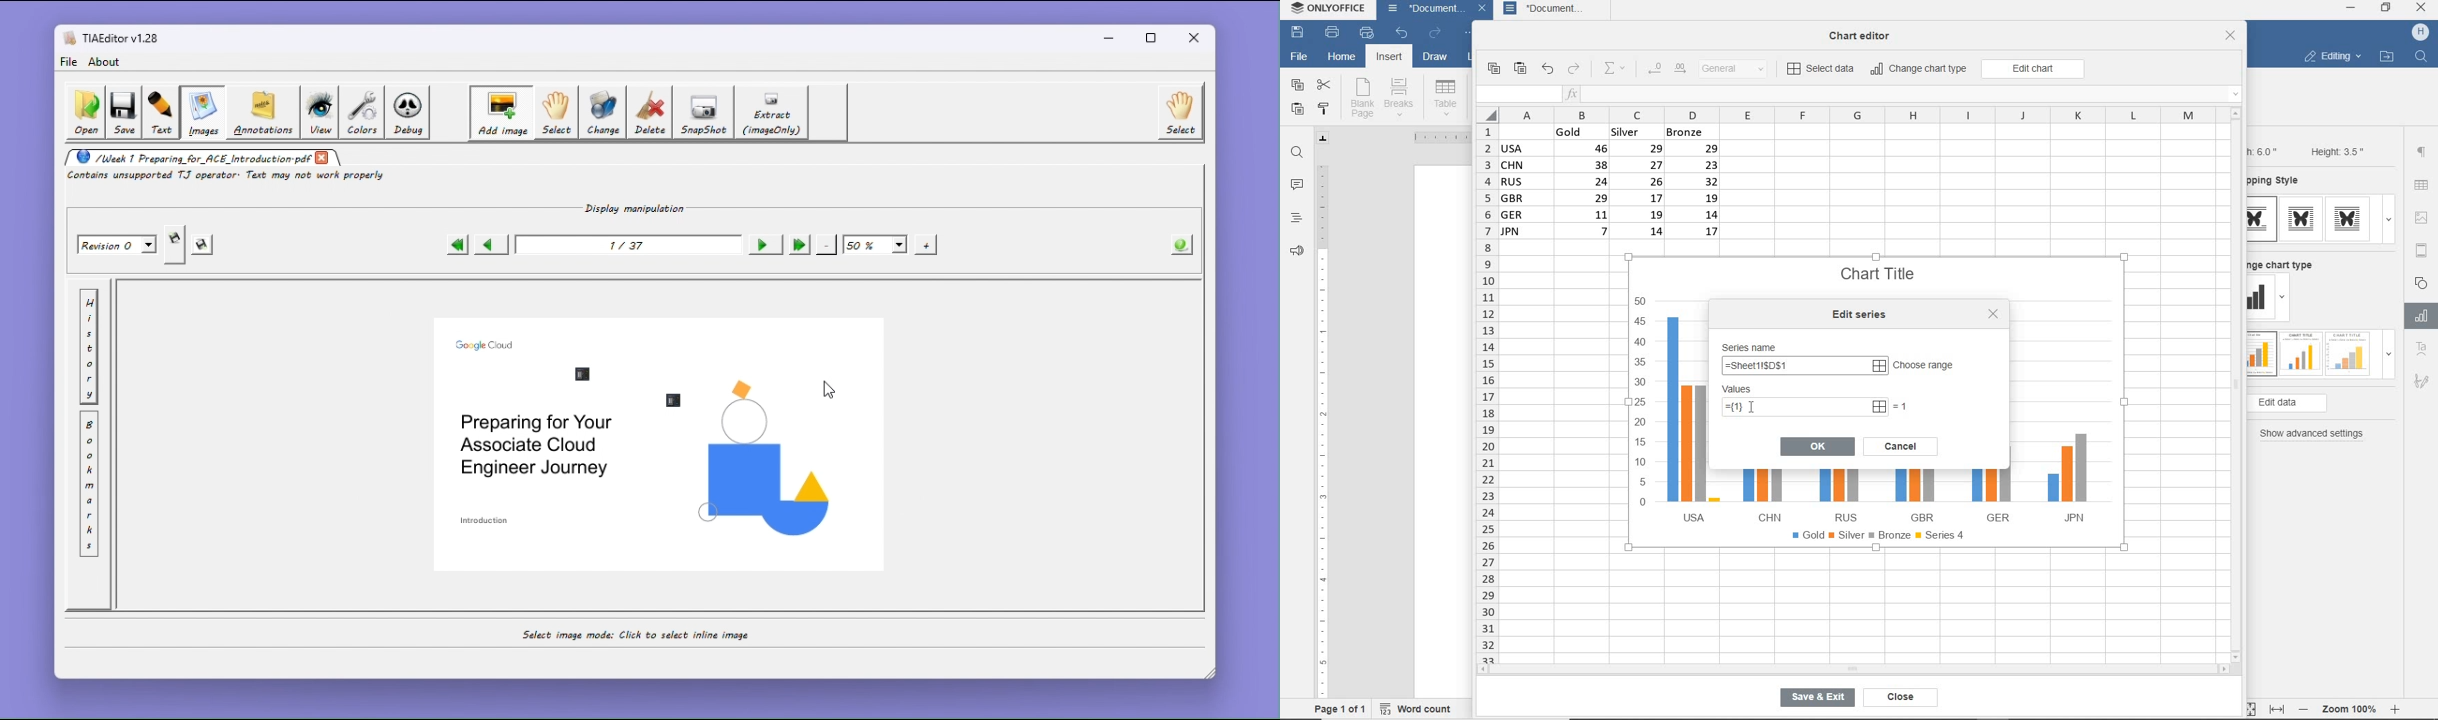  What do you see at coordinates (1401, 97) in the screenshot?
I see `breaks` at bounding box center [1401, 97].